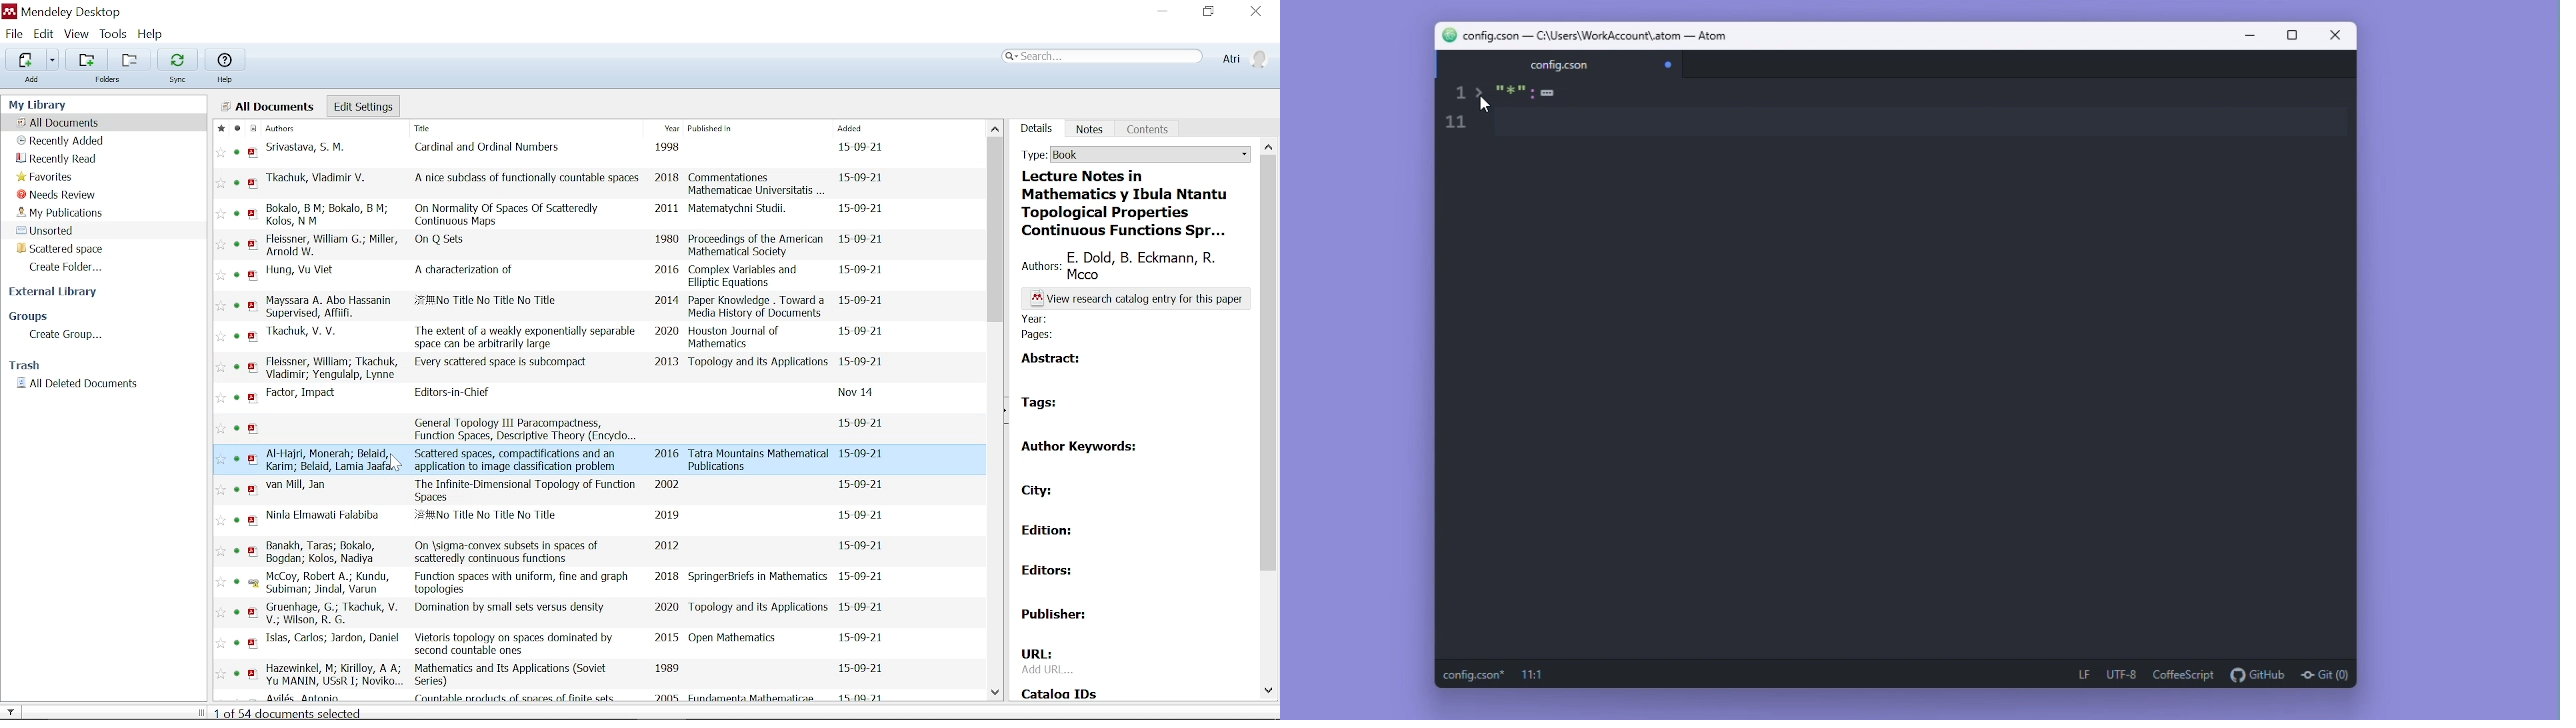 The height and width of the screenshot is (728, 2576). I want to click on 2016, so click(667, 271).